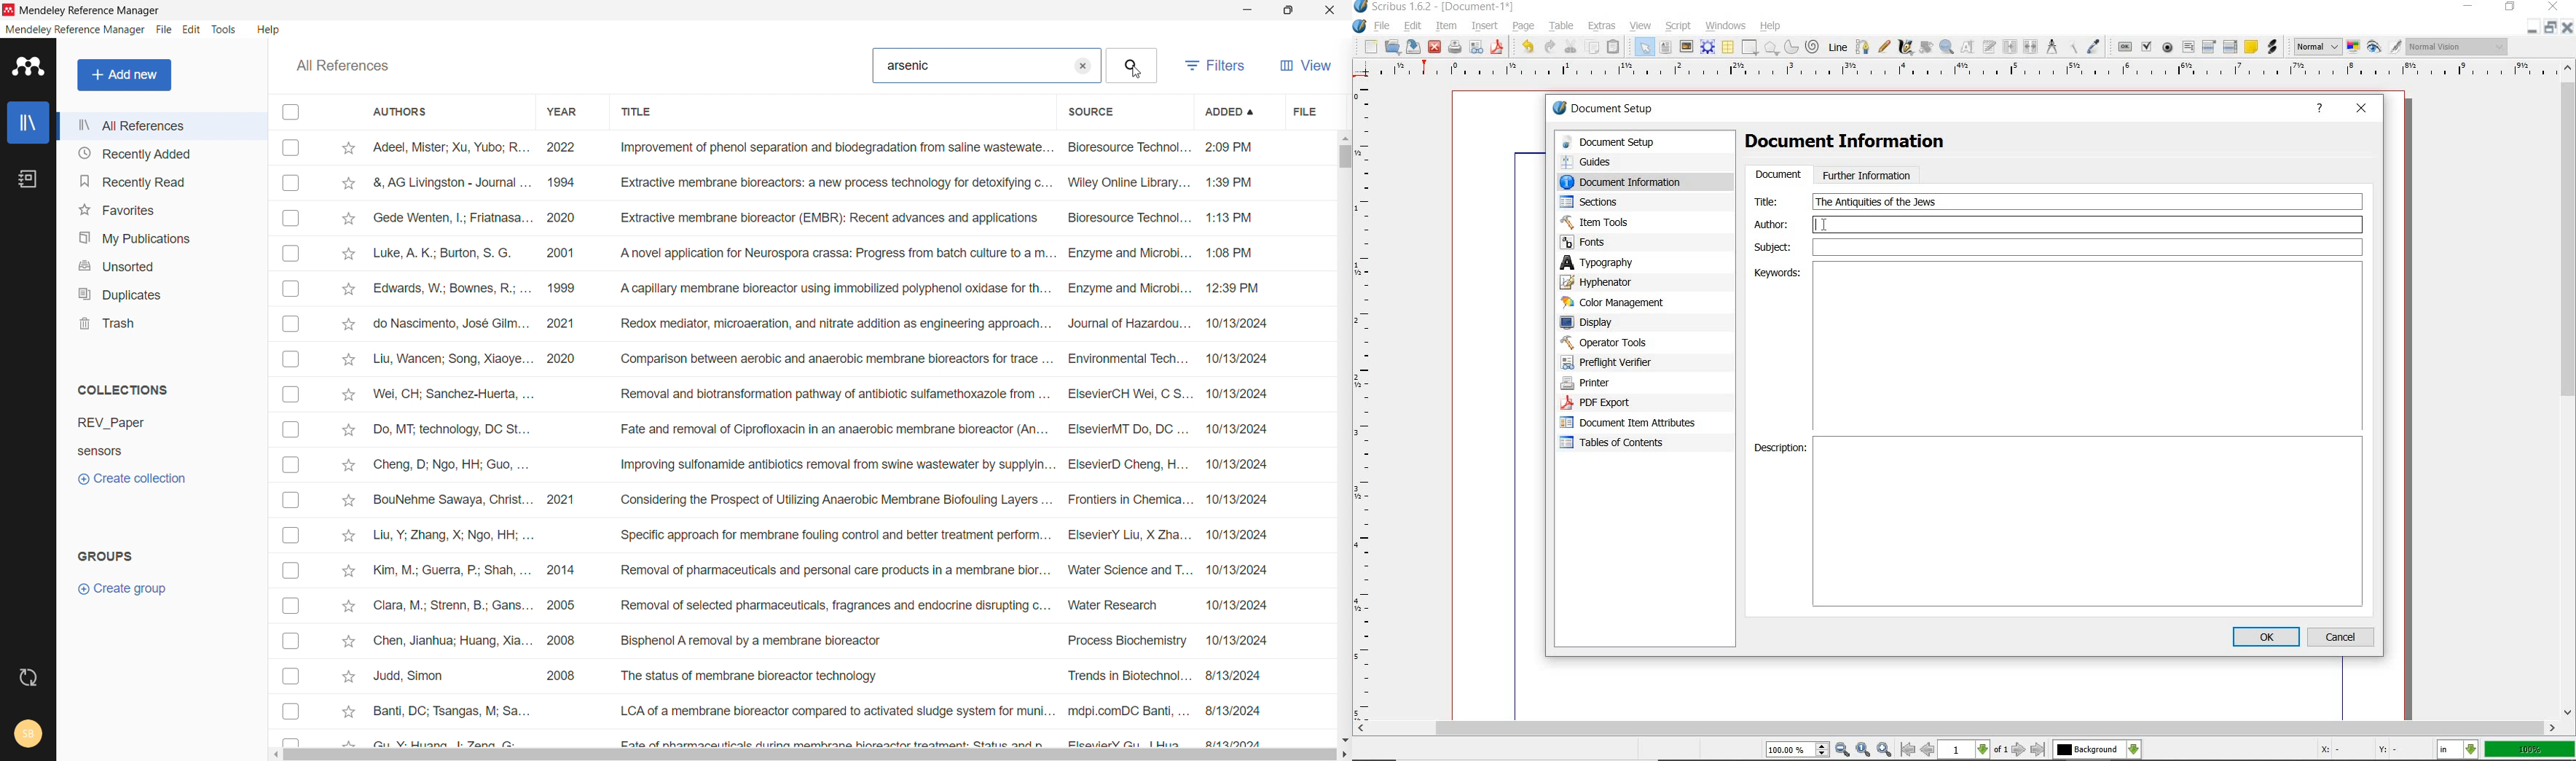 The image size is (2576, 784). What do you see at coordinates (163, 154) in the screenshot?
I see `recently added` at bounding box center [163, 154].